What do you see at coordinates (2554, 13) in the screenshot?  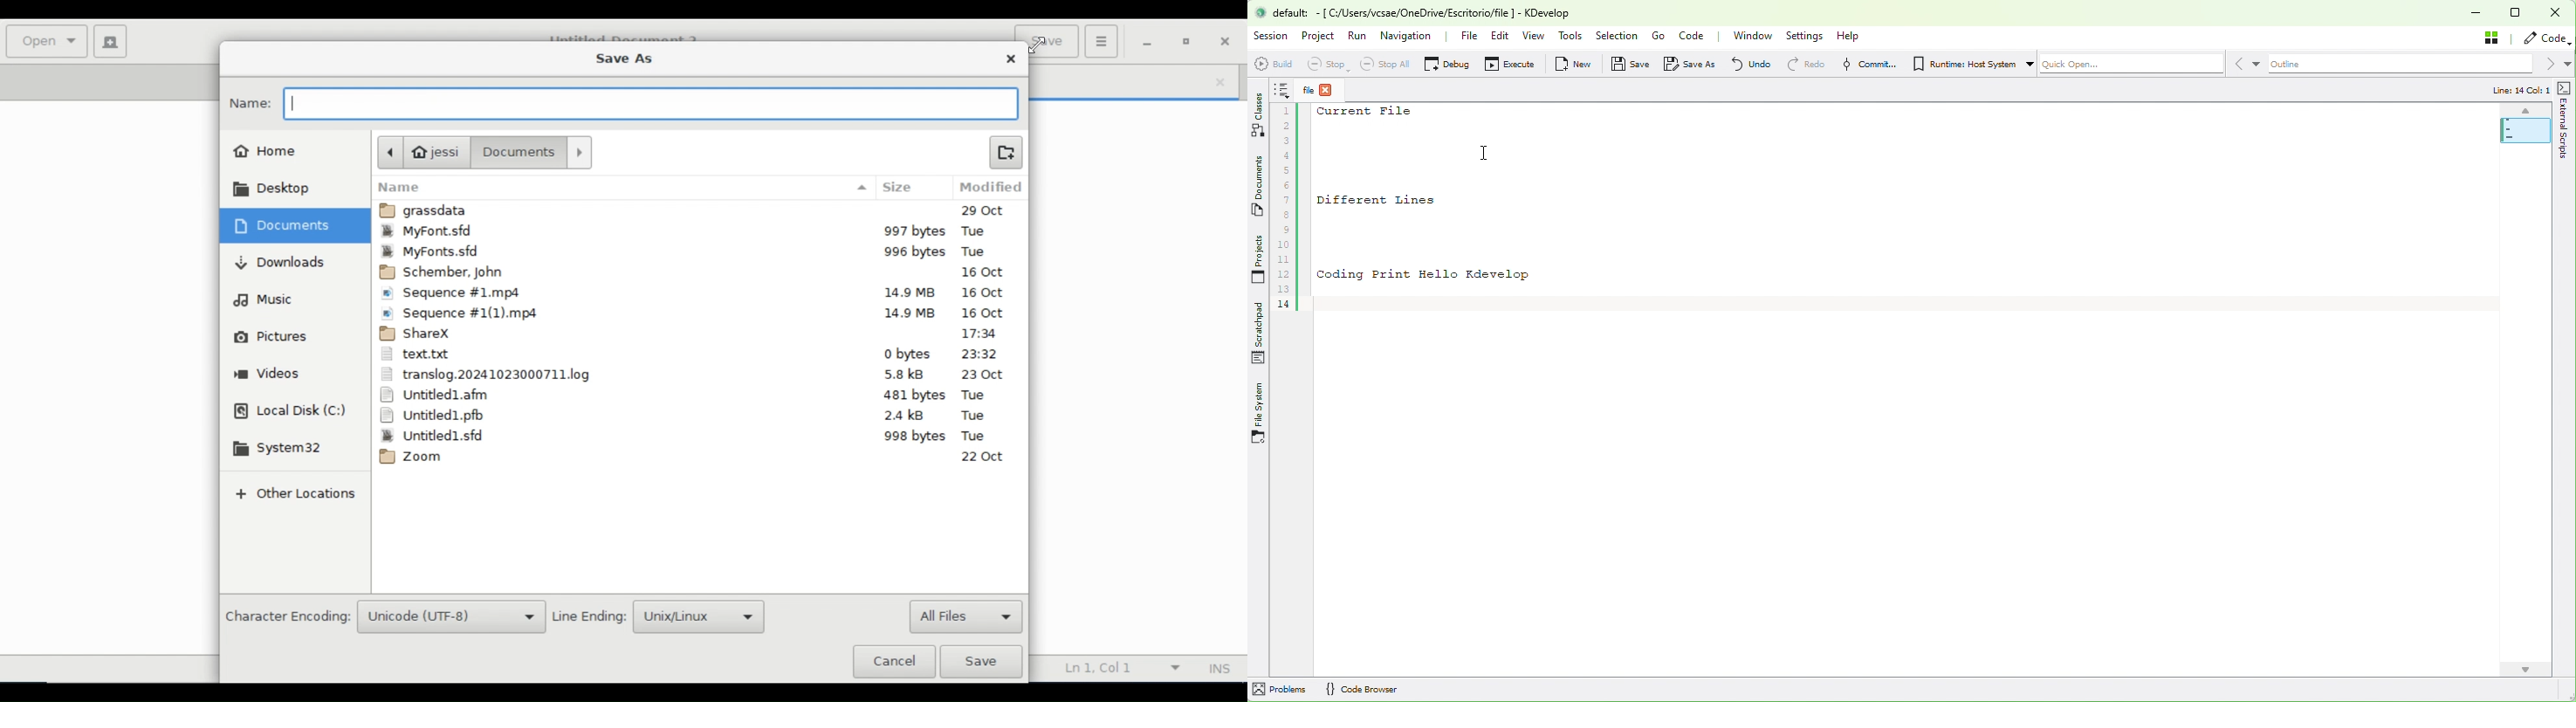 I see `Close` at bounding box center [2554, 13].